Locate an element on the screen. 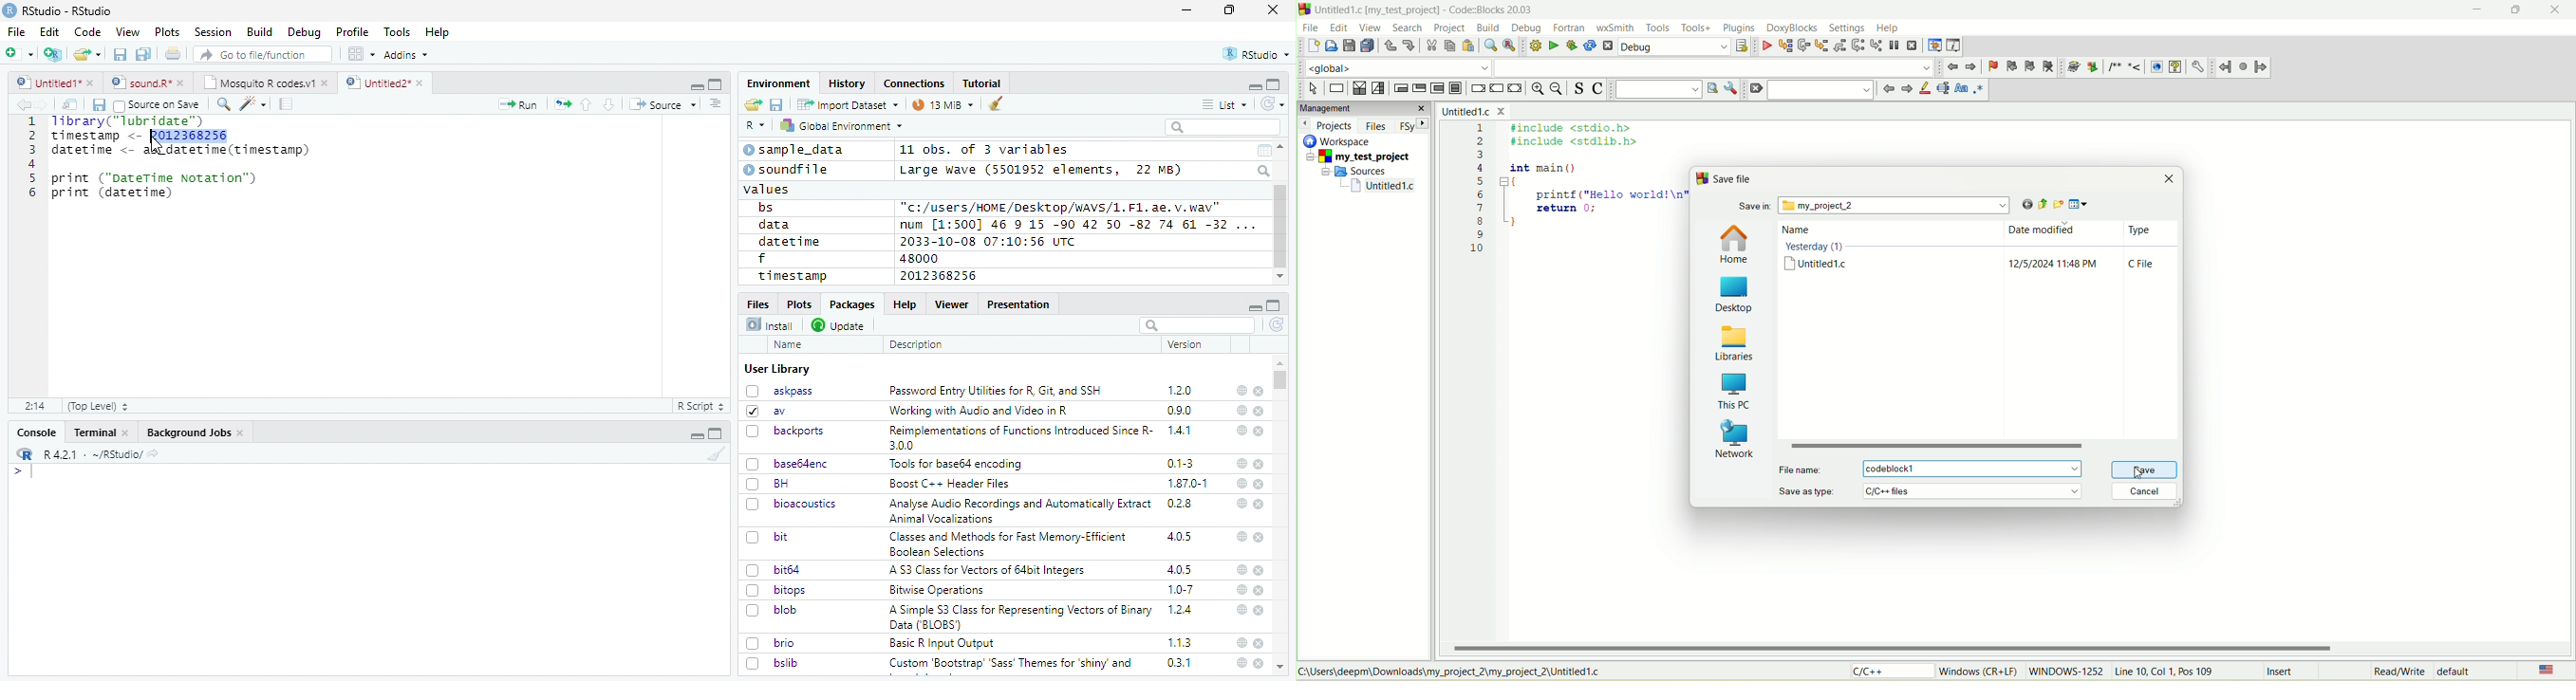  (Classes and Methods for Fast Memory-Efficient
Boolean Selections is located at coordinates (1010, 543).